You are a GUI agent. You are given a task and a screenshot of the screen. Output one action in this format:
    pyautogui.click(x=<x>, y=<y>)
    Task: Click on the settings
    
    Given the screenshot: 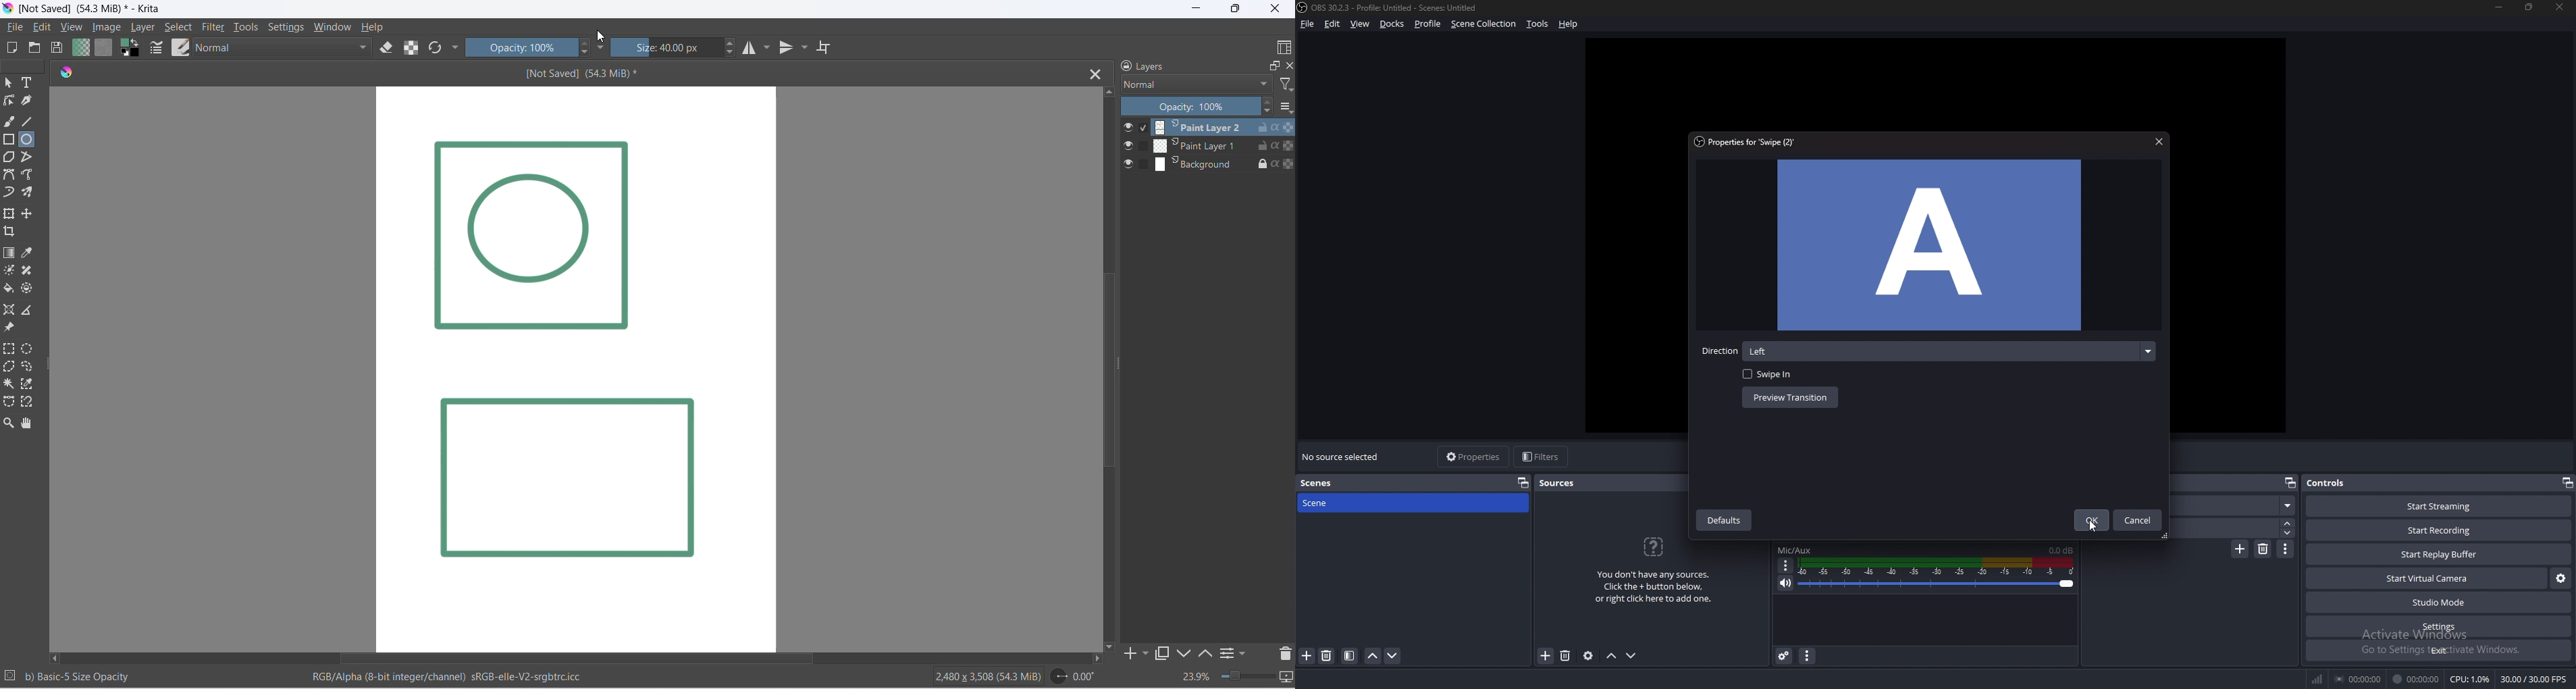 What is the action you would take?
    pyautogui.click(x=288, y=28)
    